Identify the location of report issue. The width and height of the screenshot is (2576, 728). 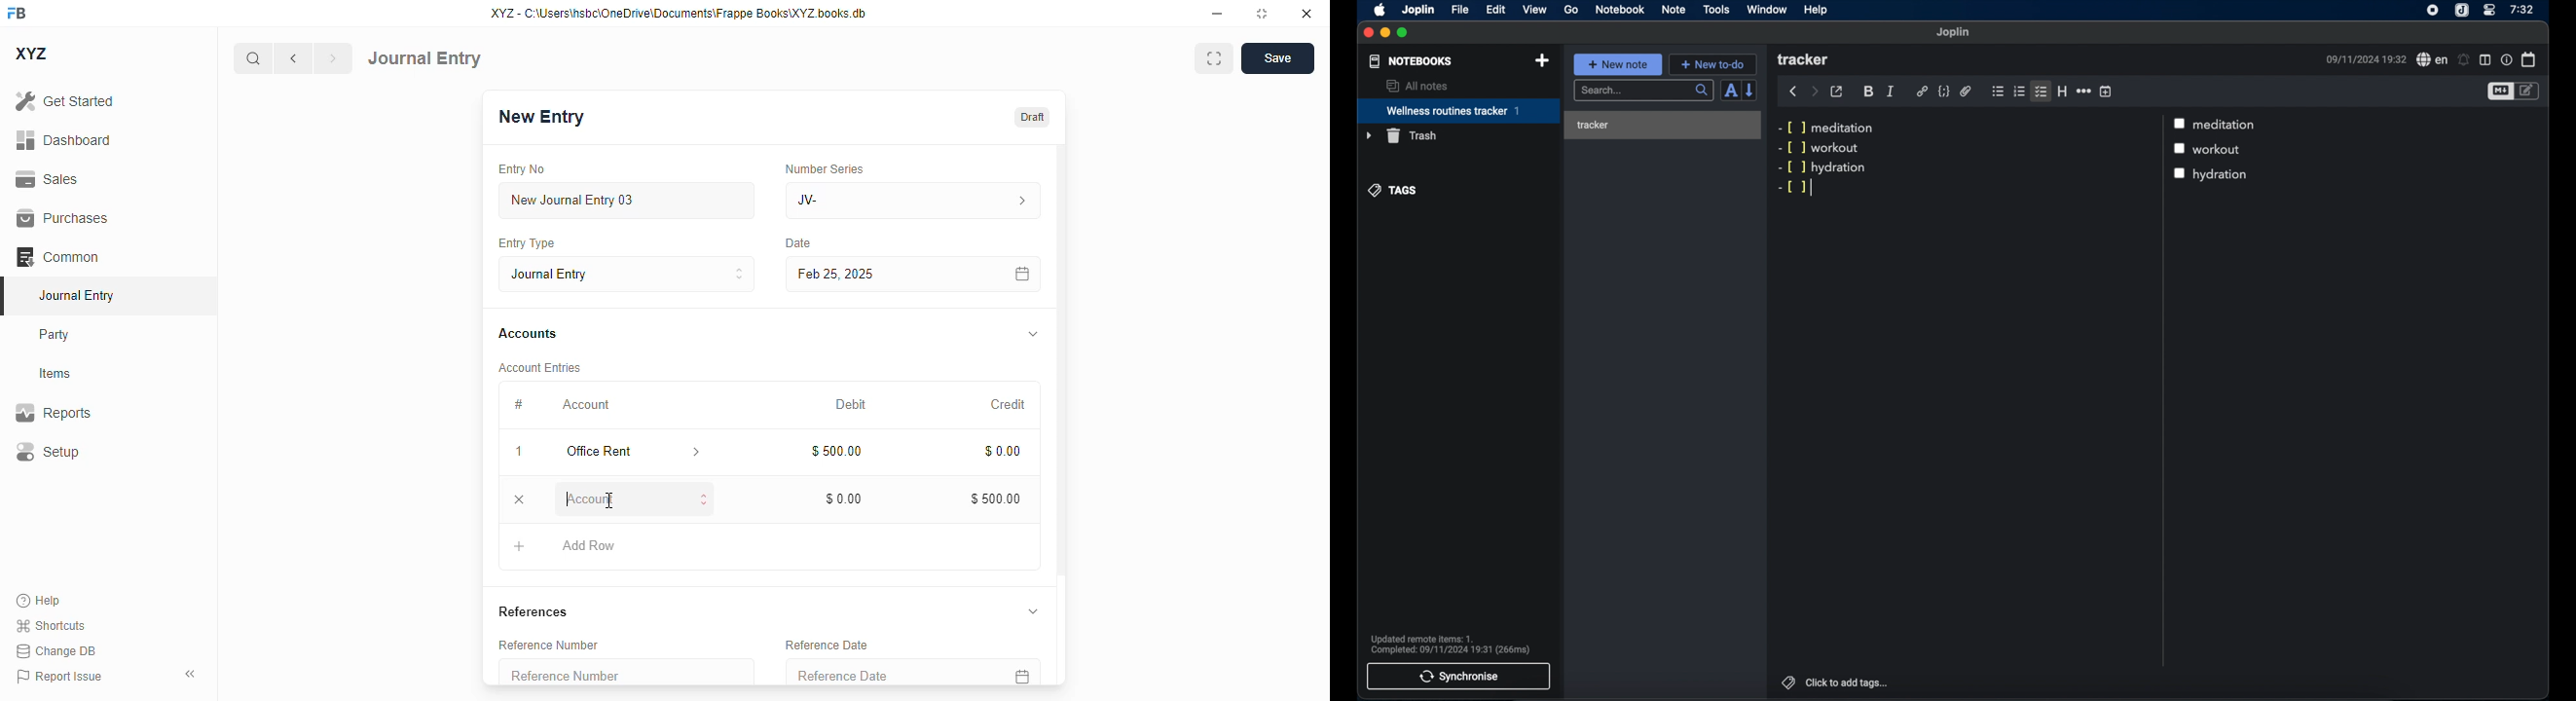
(59, 677).